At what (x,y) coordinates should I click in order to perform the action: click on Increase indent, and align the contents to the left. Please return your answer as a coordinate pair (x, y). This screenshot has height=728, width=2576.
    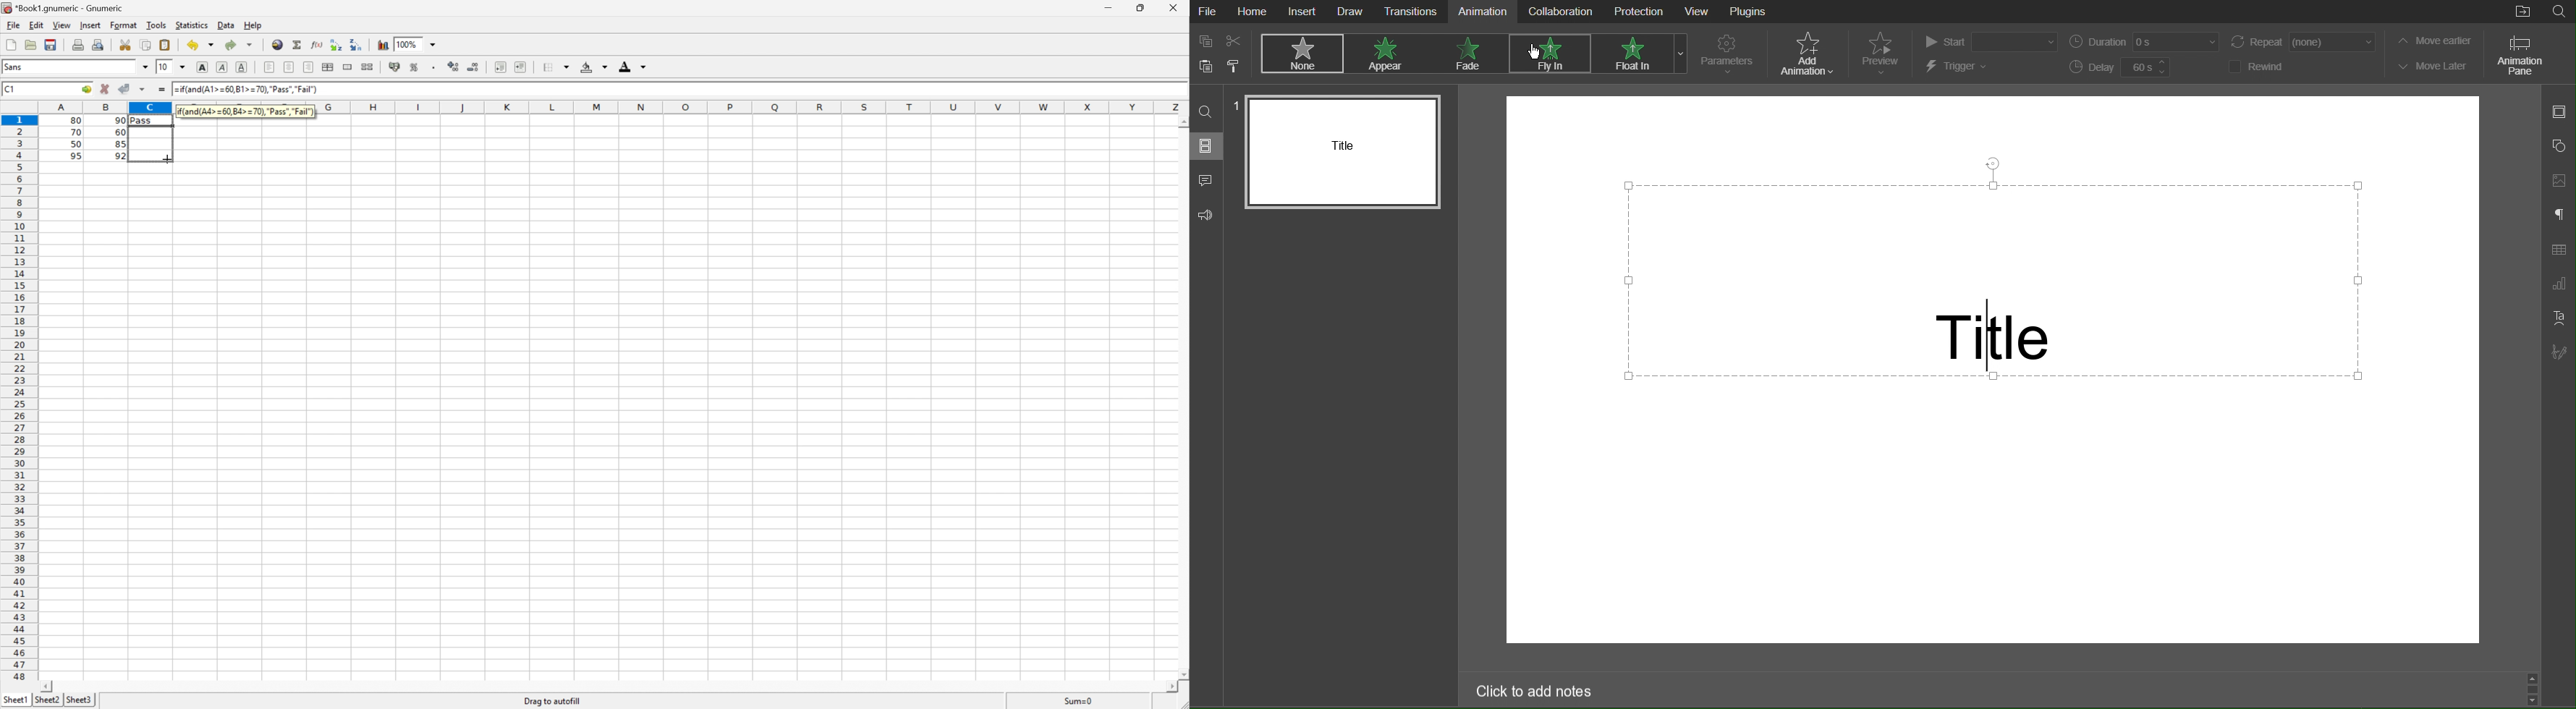
    Looking at the image, I should click on (500, 66).